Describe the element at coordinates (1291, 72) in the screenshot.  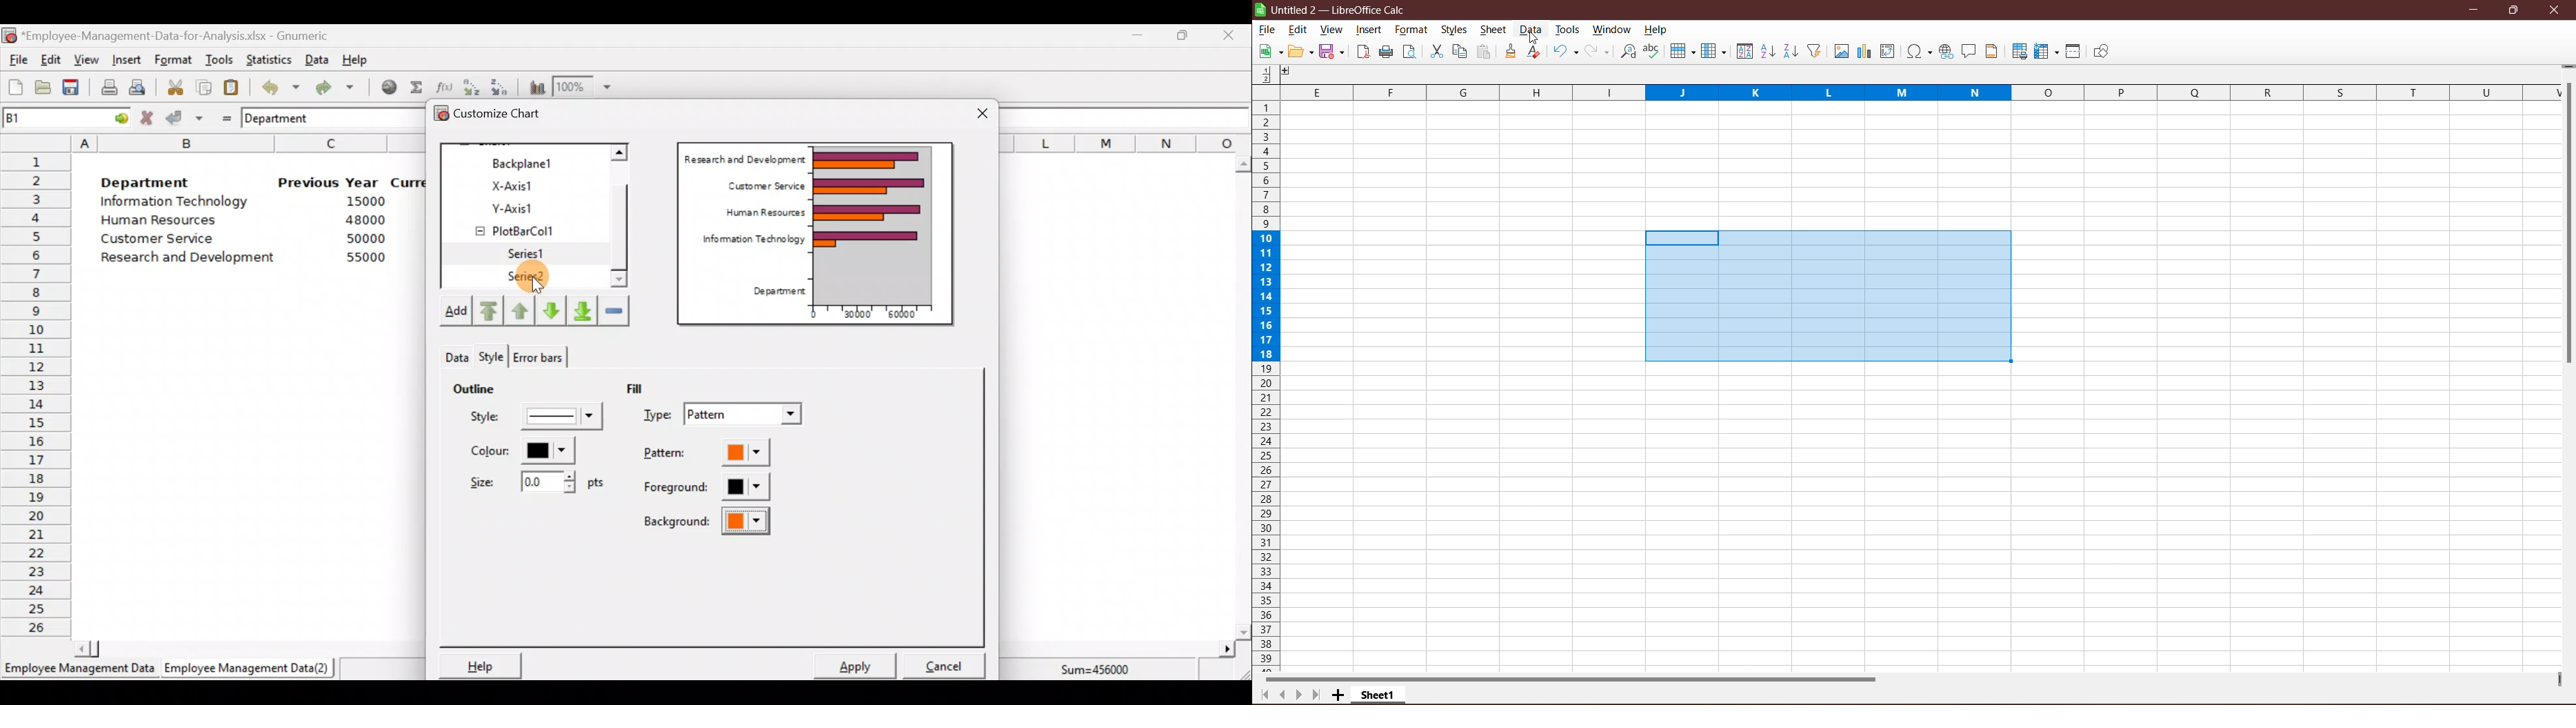
I see `` at that location.